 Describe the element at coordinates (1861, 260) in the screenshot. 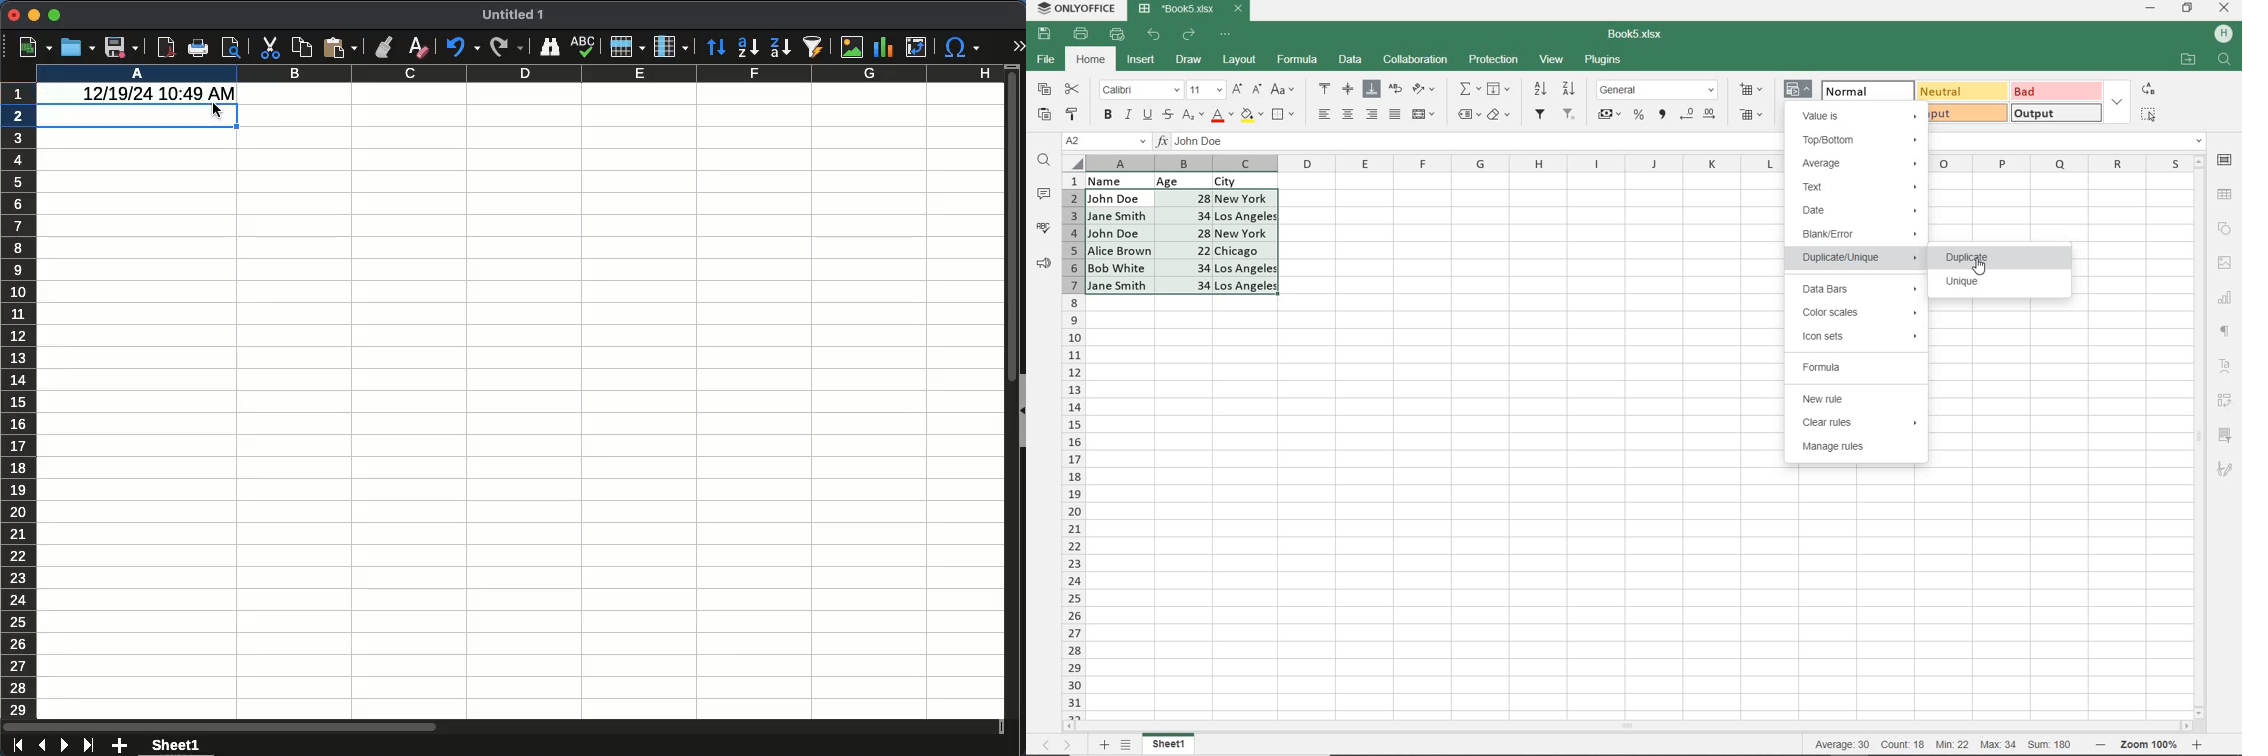

I see `DUPLICATE/UNIQUE` at that location.